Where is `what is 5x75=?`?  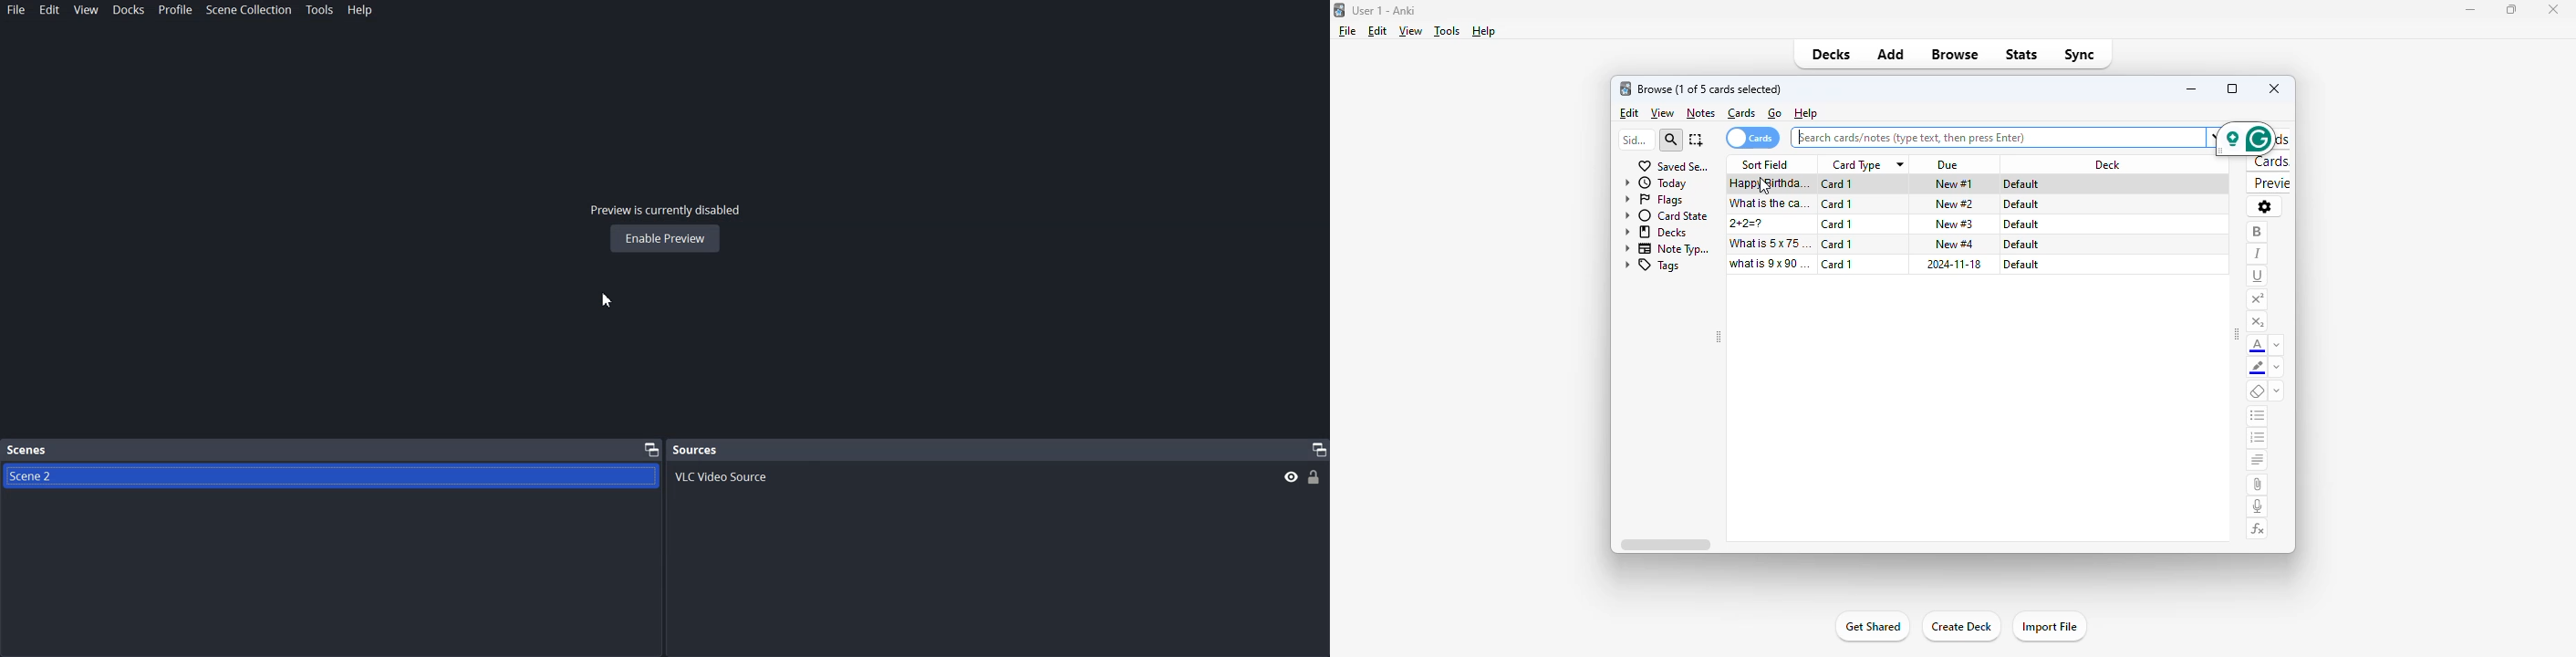 what is 5x75=? is located at coordinates (1771, 243).